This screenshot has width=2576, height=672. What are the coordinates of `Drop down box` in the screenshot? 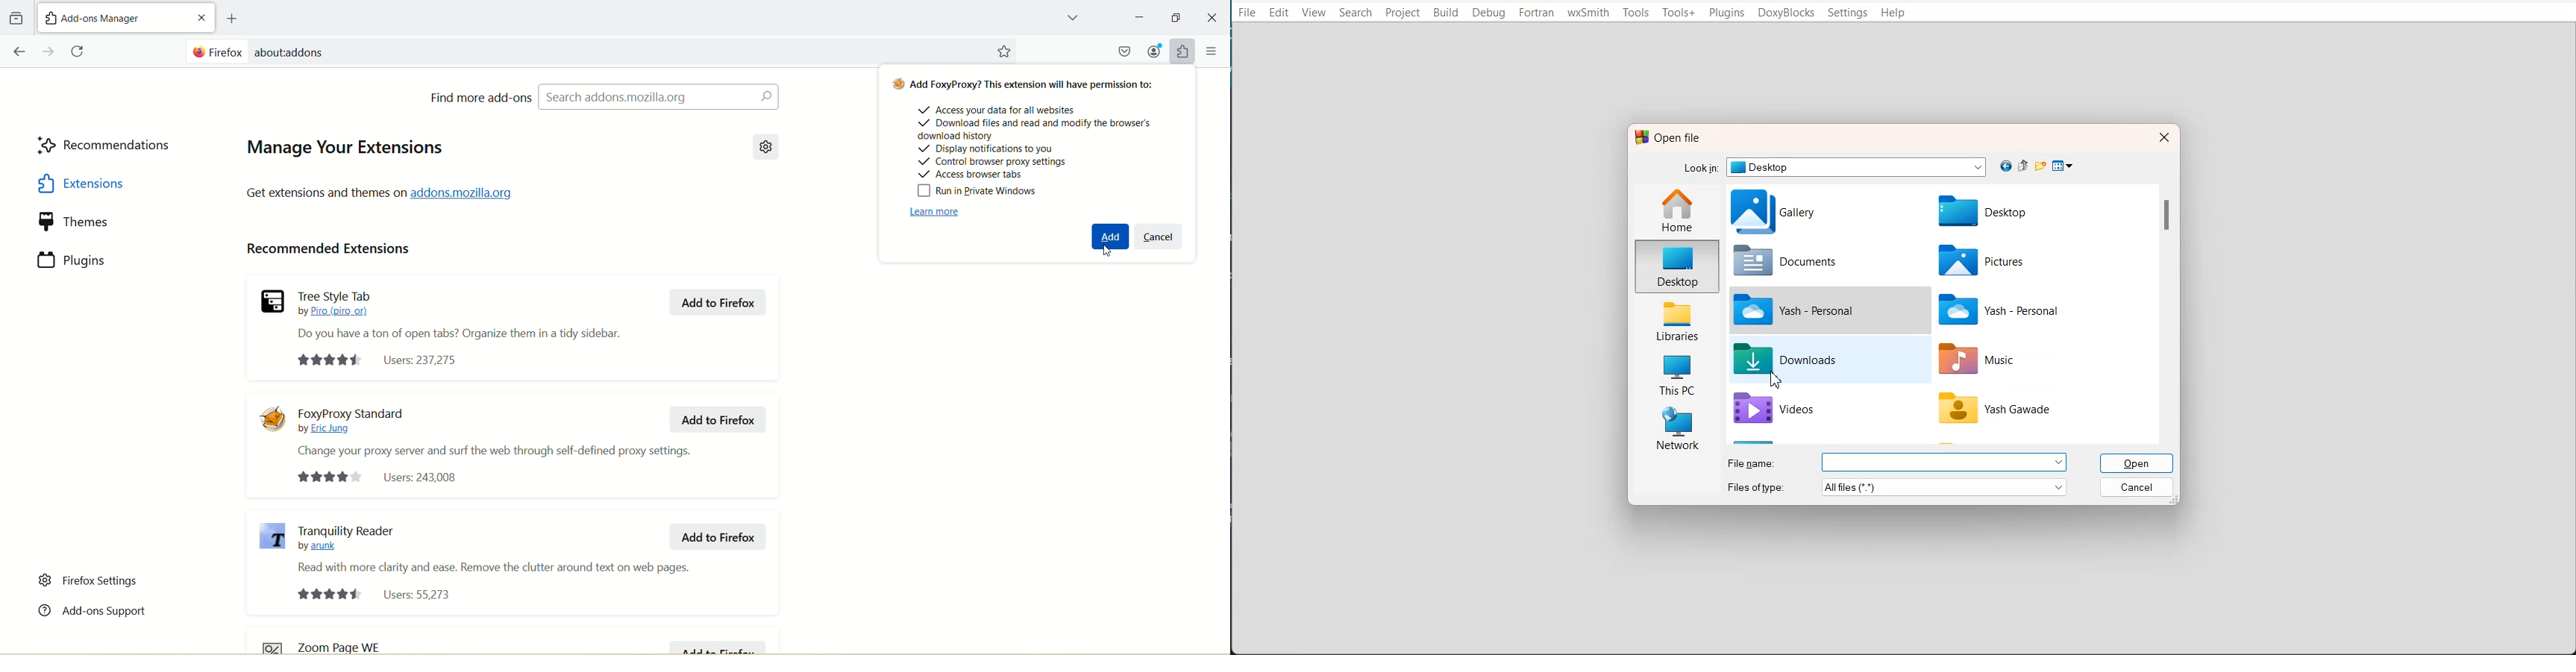 It's located at (1072, 19).